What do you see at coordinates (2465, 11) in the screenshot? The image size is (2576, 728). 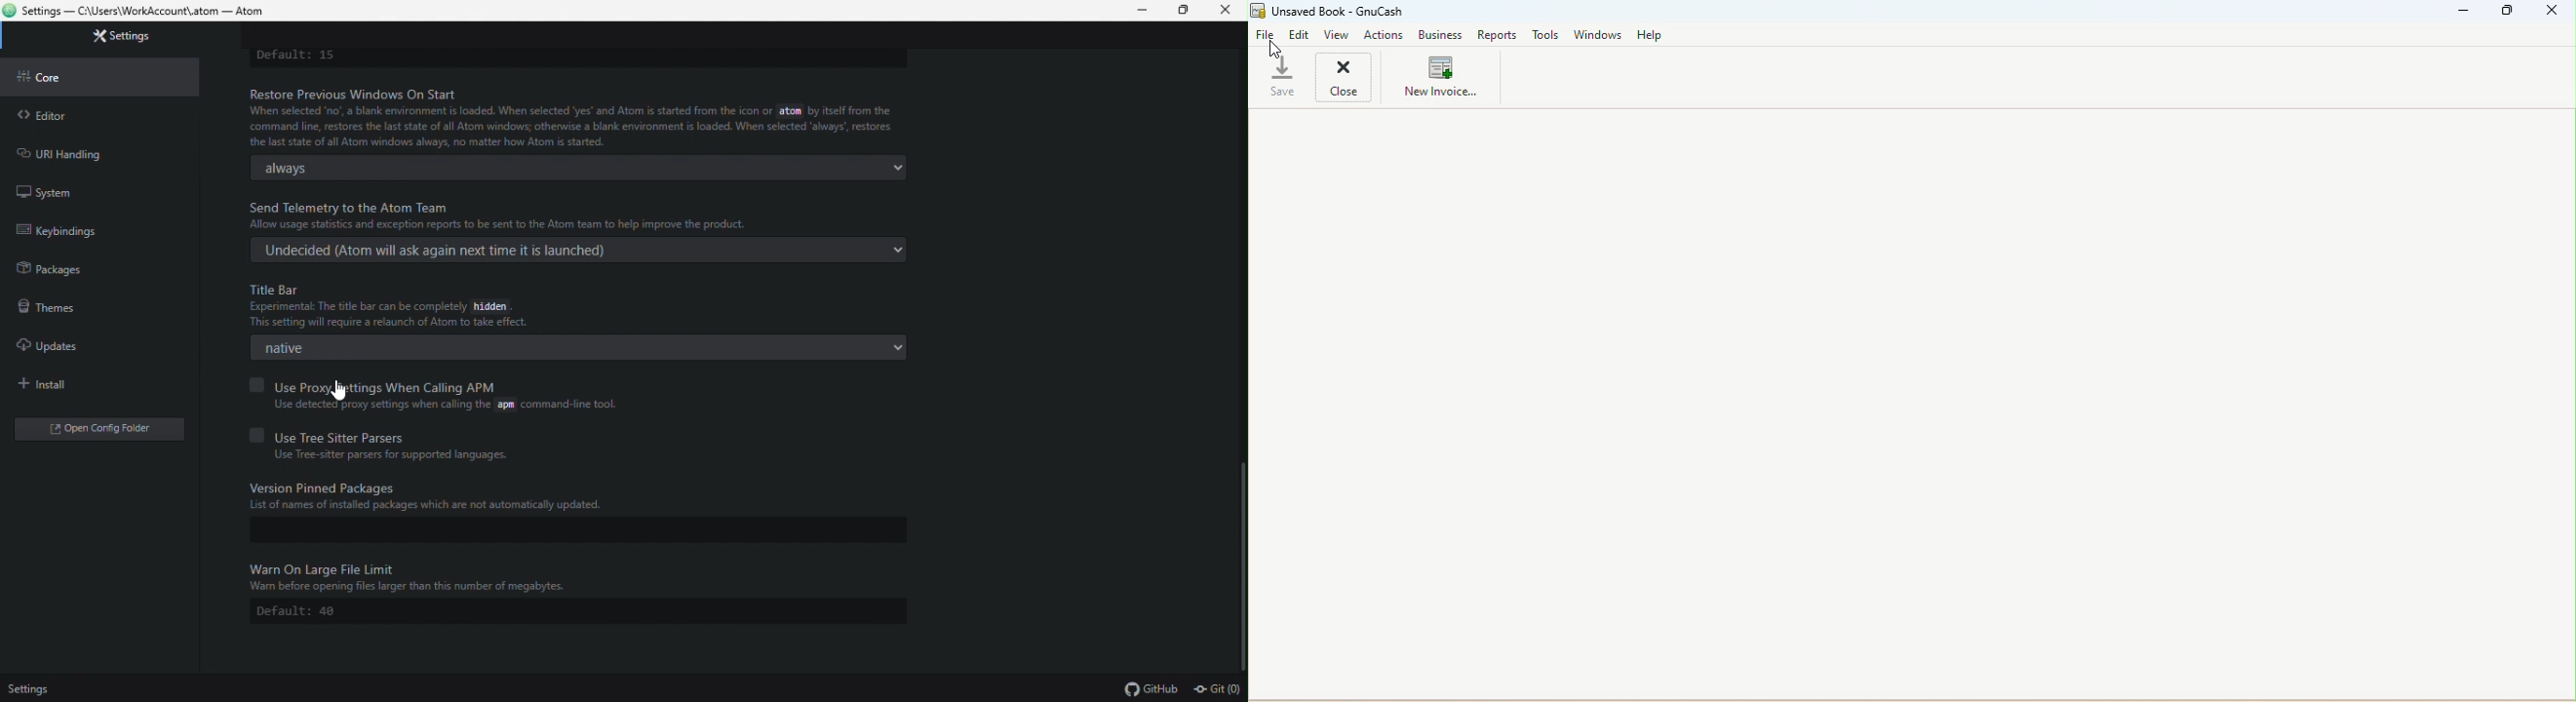 I see `Minimize` at bounding box center [2465, 11].